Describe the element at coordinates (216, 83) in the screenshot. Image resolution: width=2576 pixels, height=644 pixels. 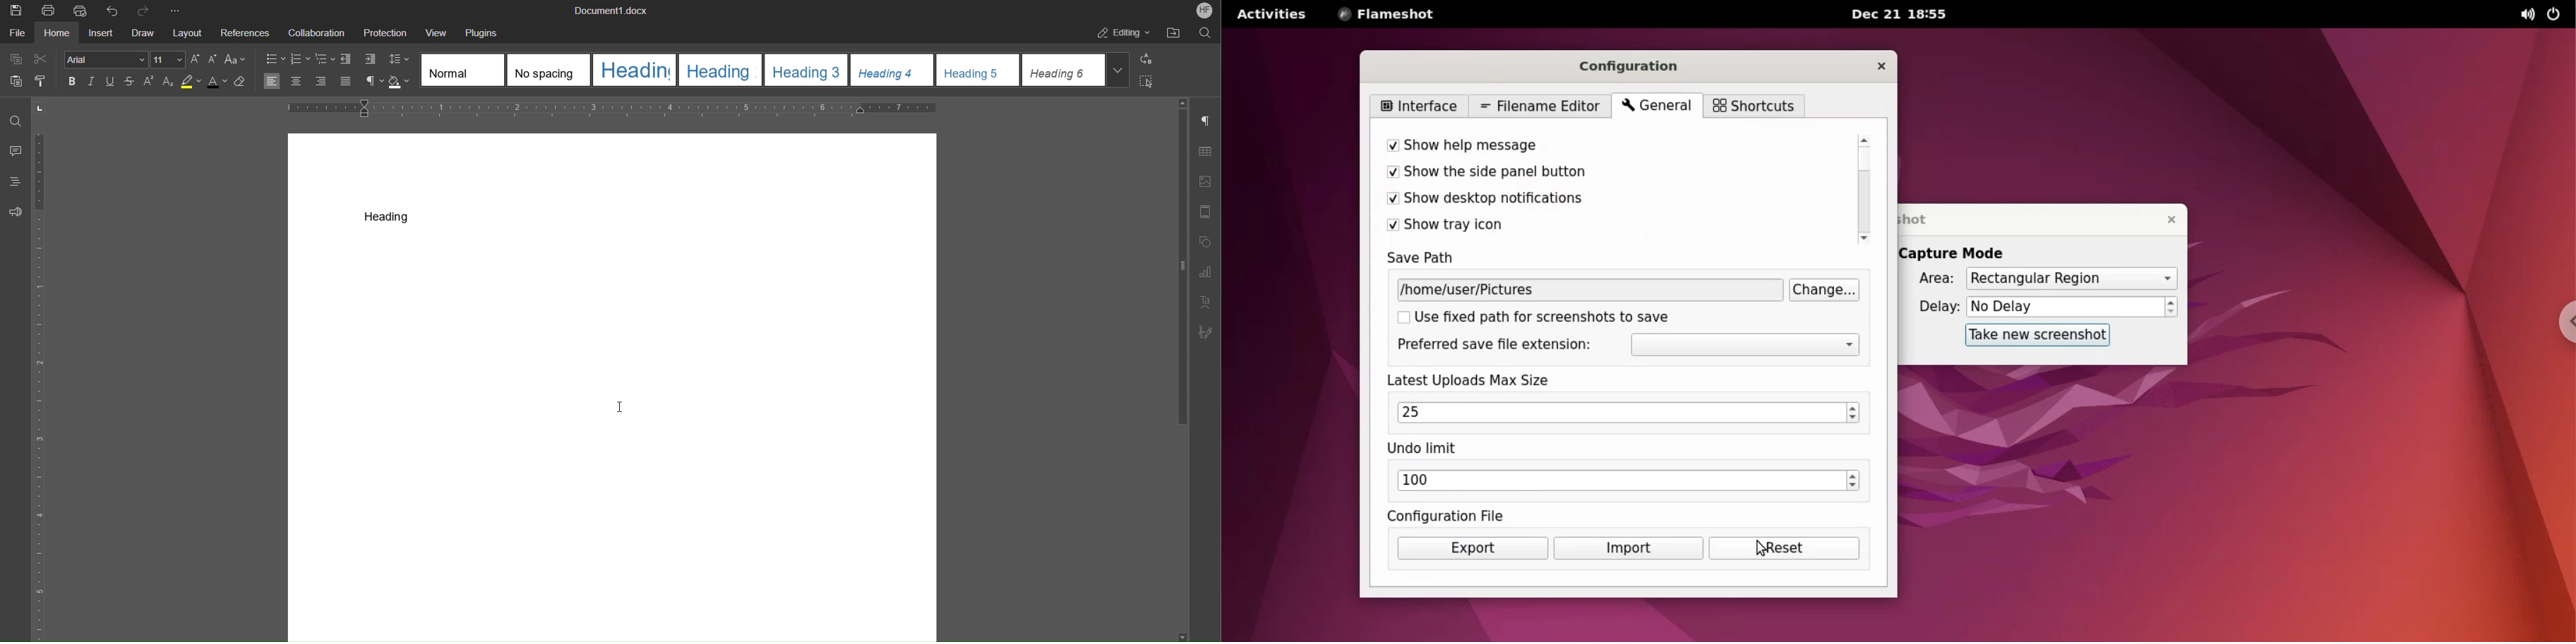
I see `Text Color` at that location.